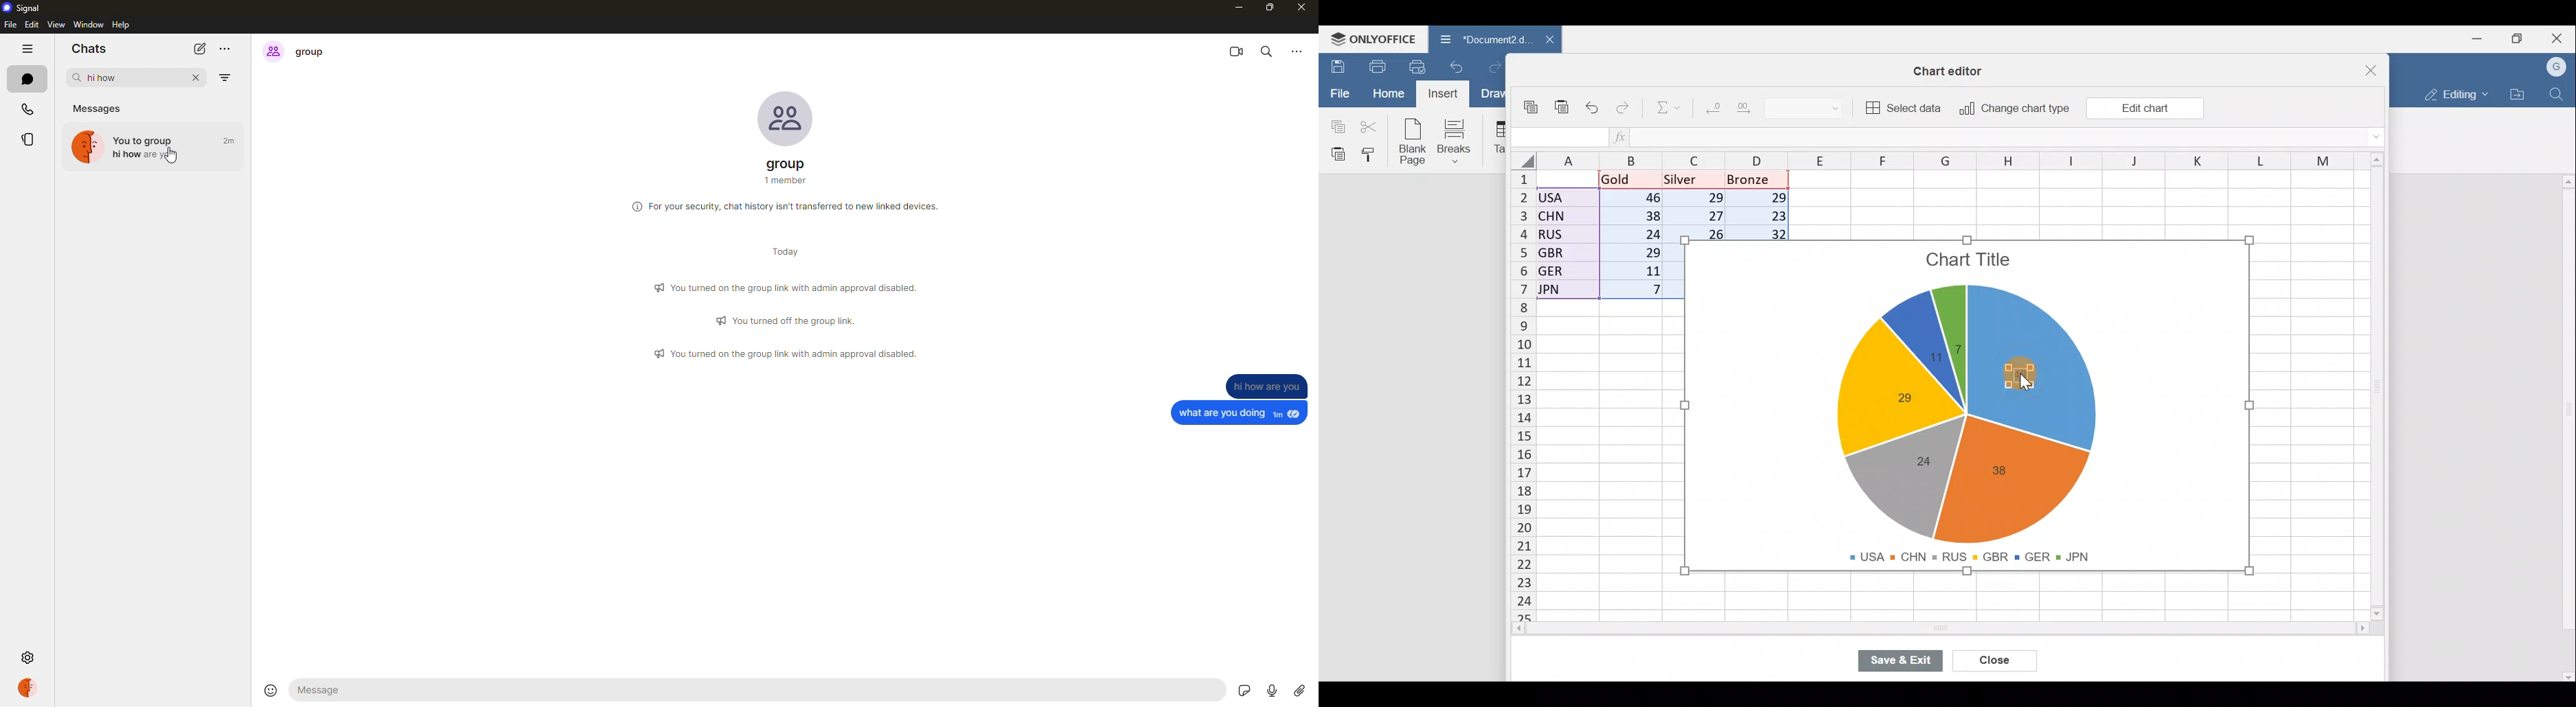 This screenshot has height=728, width=2576. Describe the element at coordinates (1388, 94) in the screenshot. I see `Home` at that location.